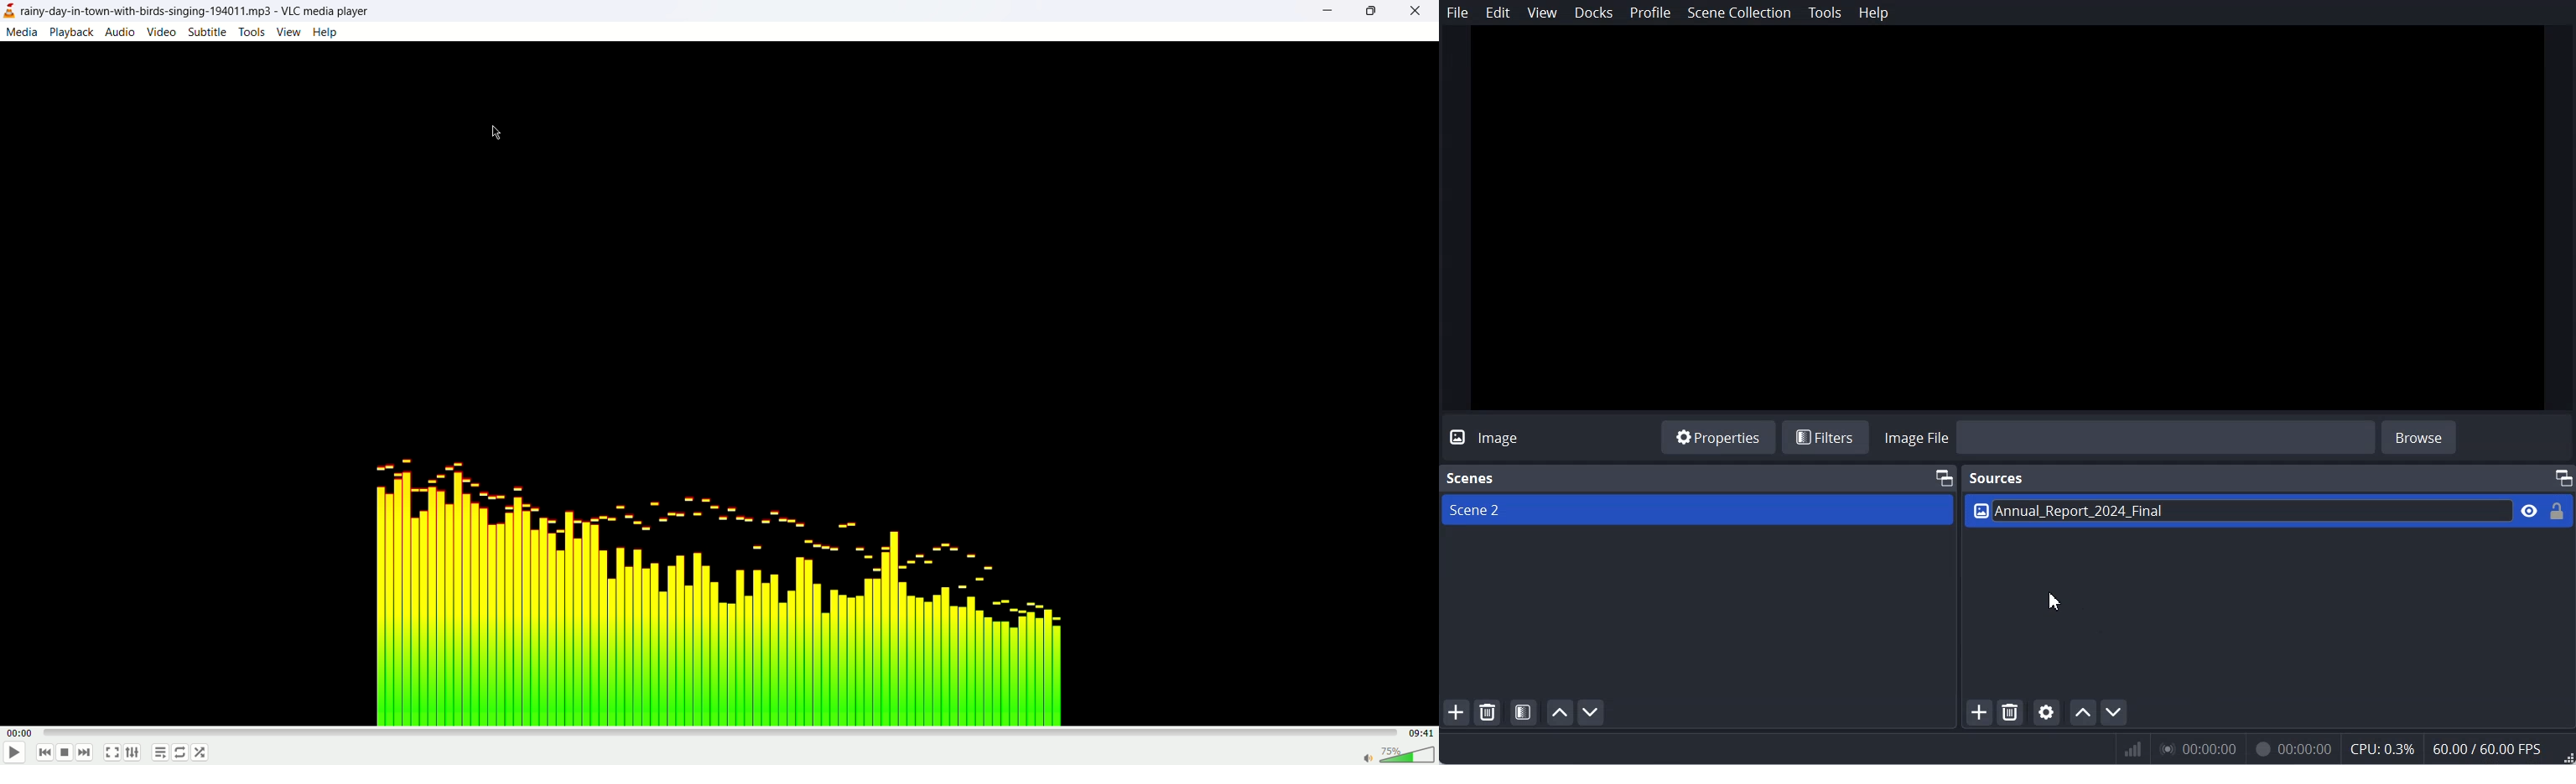 The height and width of the screenshot is (784, 2576). Describe the element at coordinates (1944, 477) in the screenshot. I see `Maximum` at that location.